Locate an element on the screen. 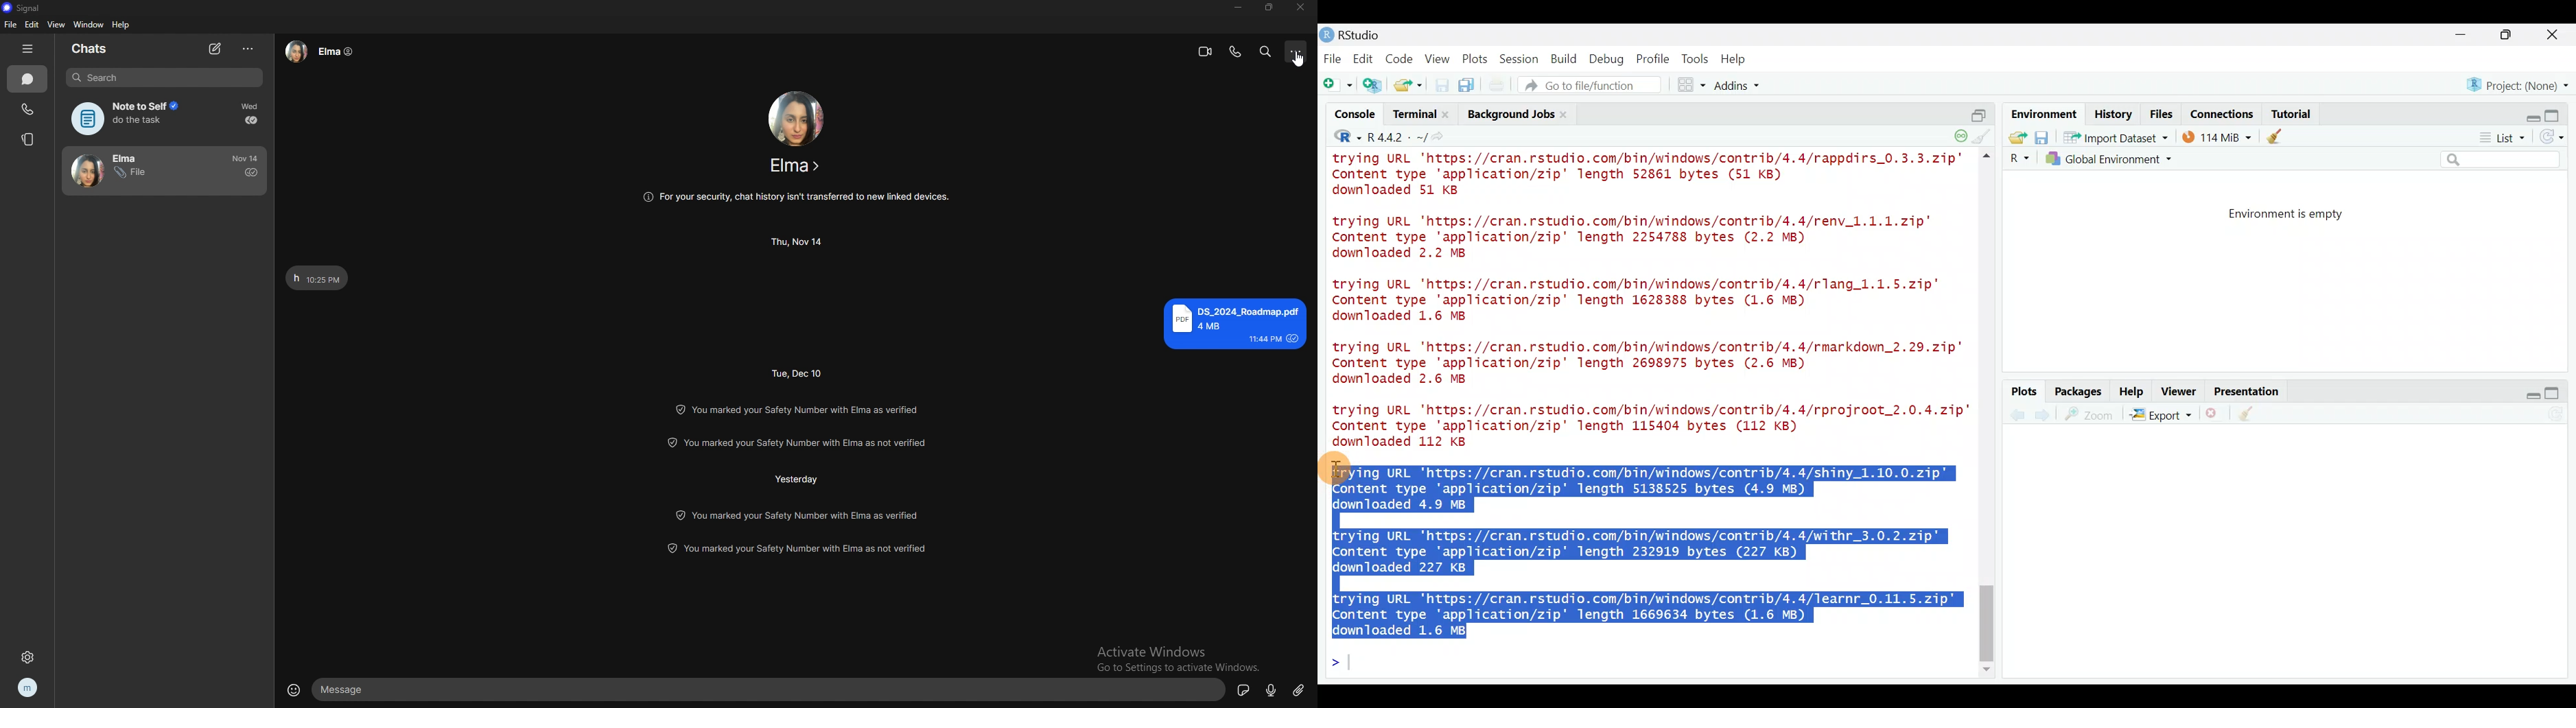  Tools is located at coordinates (1696, 58).